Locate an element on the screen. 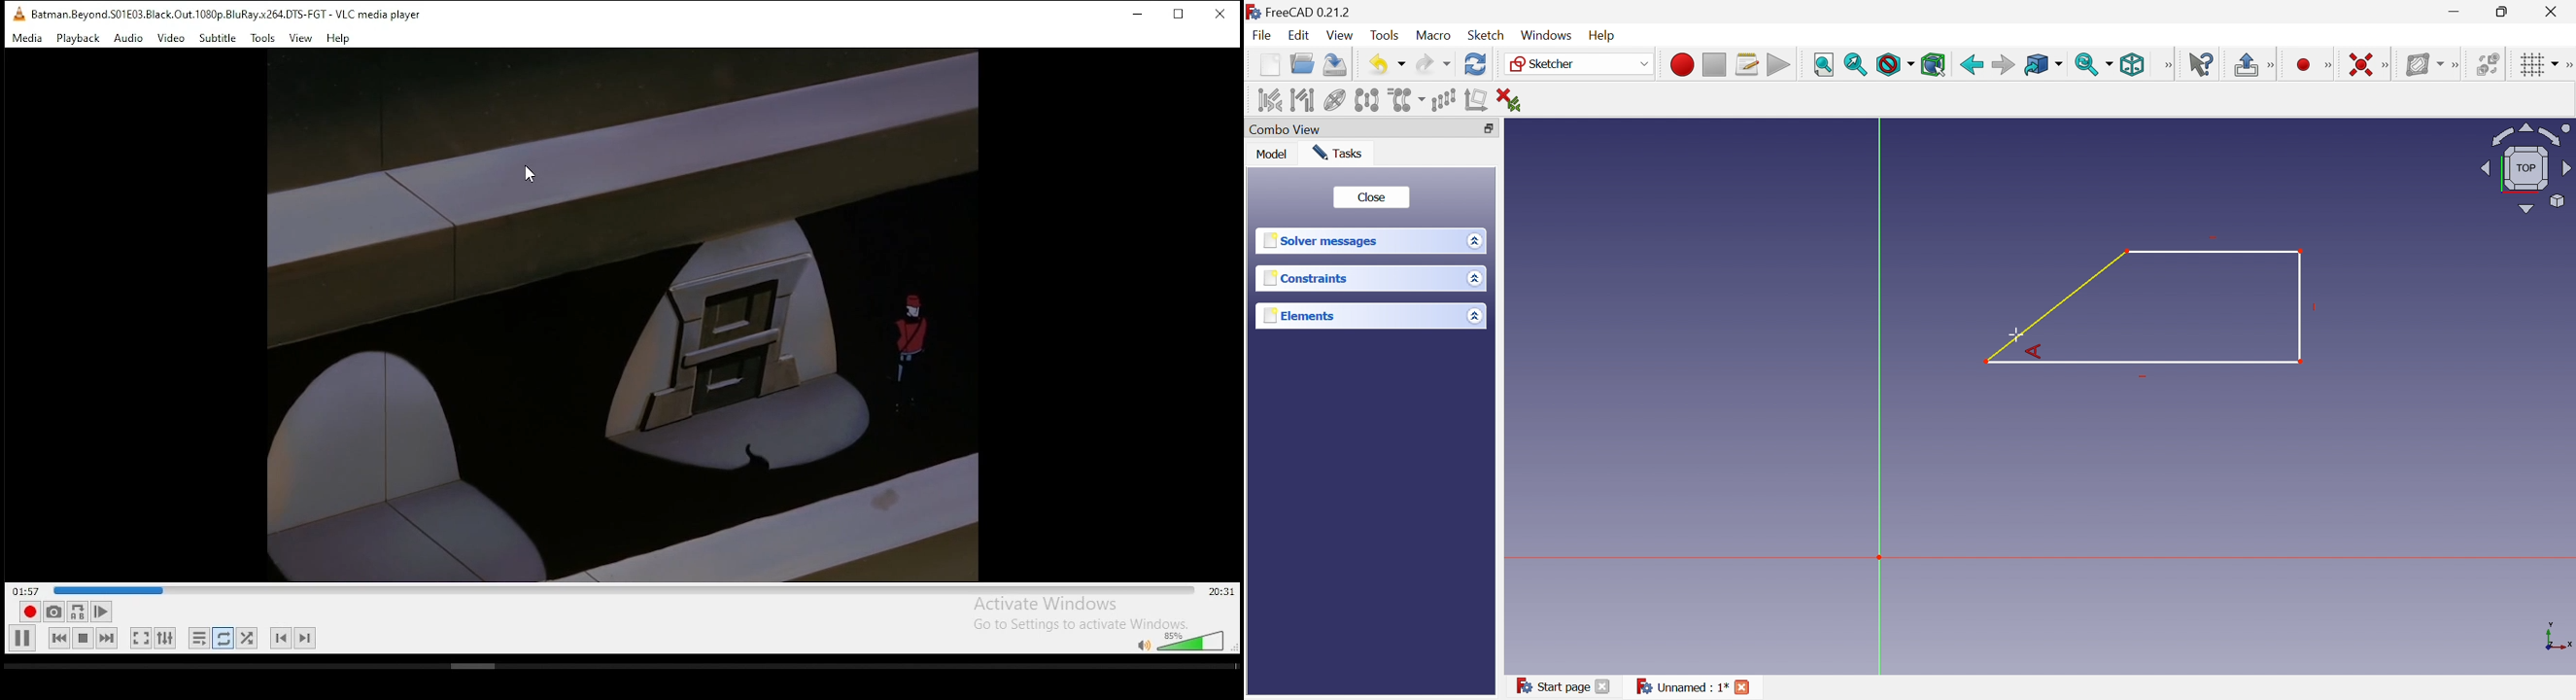 The width and height of the screenshot is (2576, 700). Execute macro is located at coordinates (1778, 65).